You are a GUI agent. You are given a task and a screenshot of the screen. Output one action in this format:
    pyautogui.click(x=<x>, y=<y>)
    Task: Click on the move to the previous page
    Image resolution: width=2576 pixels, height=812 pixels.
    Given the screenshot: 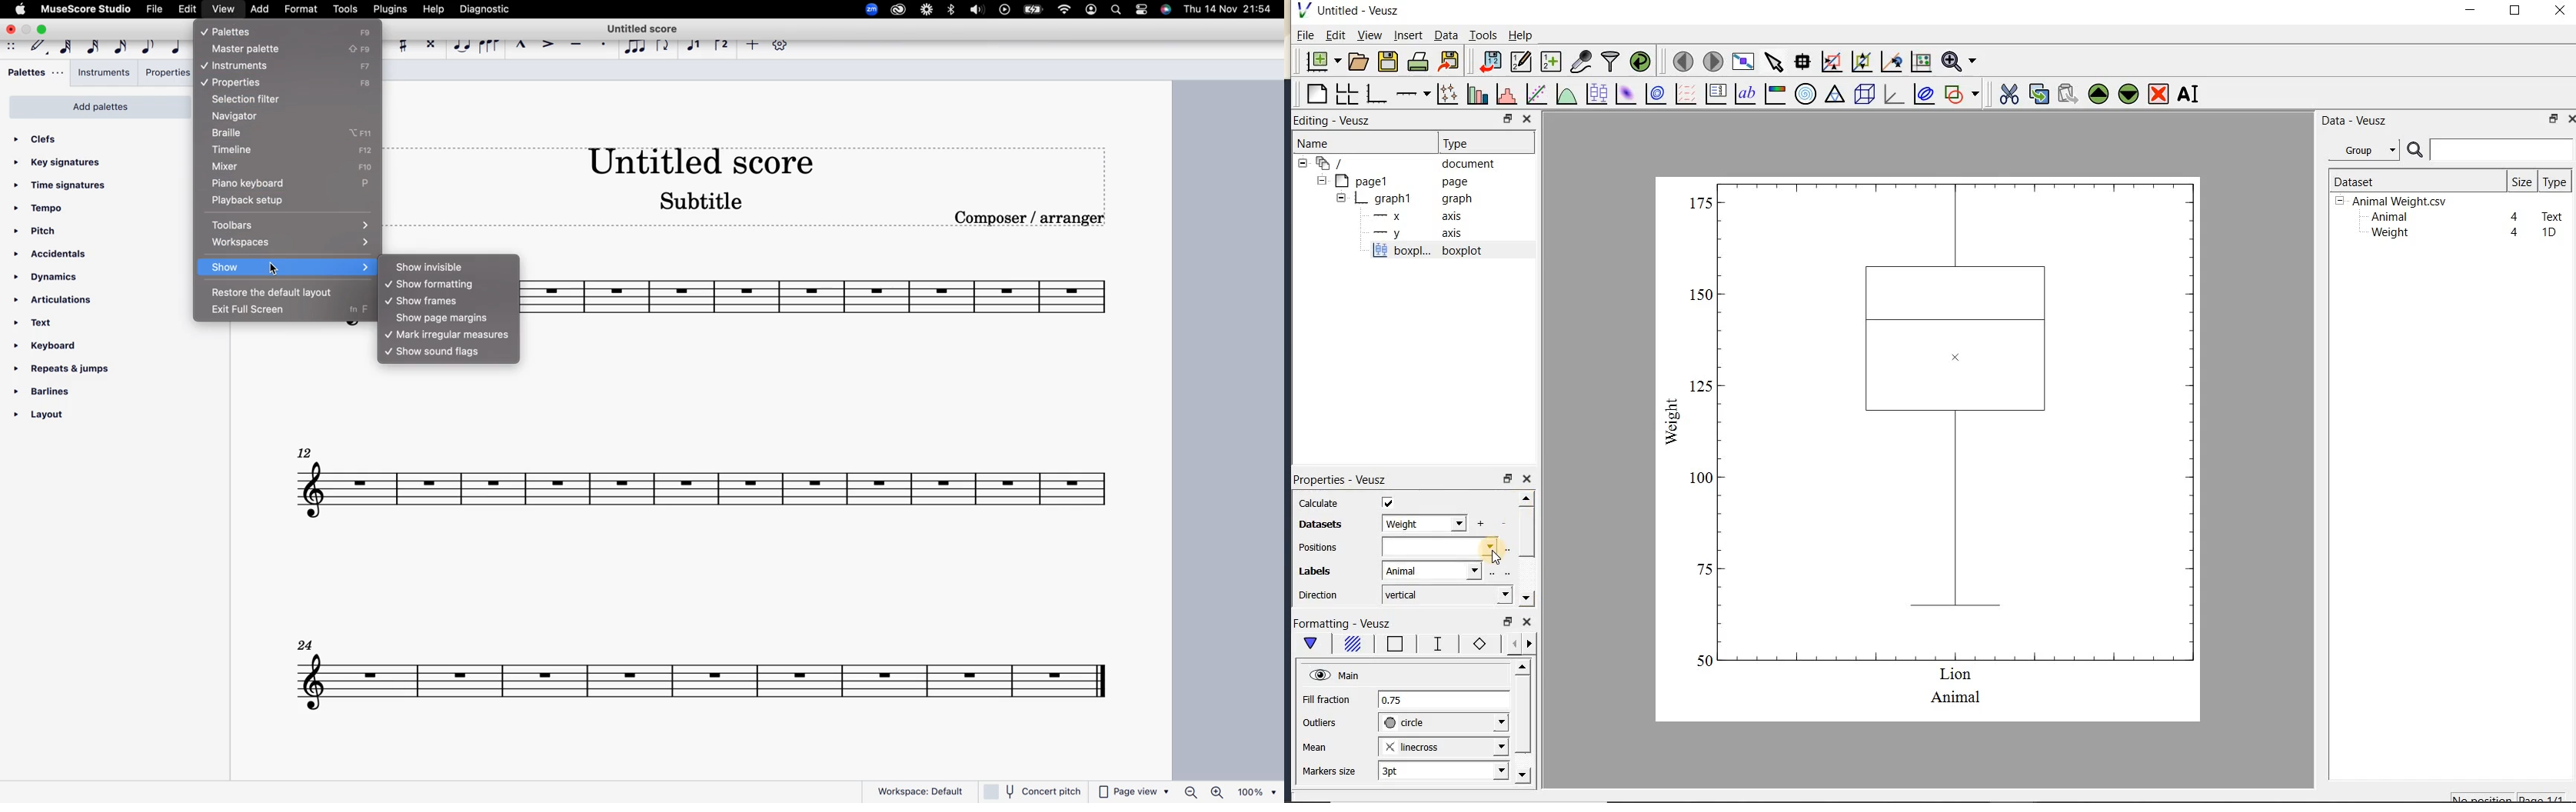 What is the action you would take?
    pyautogui.click(x=1680, y=60)
    